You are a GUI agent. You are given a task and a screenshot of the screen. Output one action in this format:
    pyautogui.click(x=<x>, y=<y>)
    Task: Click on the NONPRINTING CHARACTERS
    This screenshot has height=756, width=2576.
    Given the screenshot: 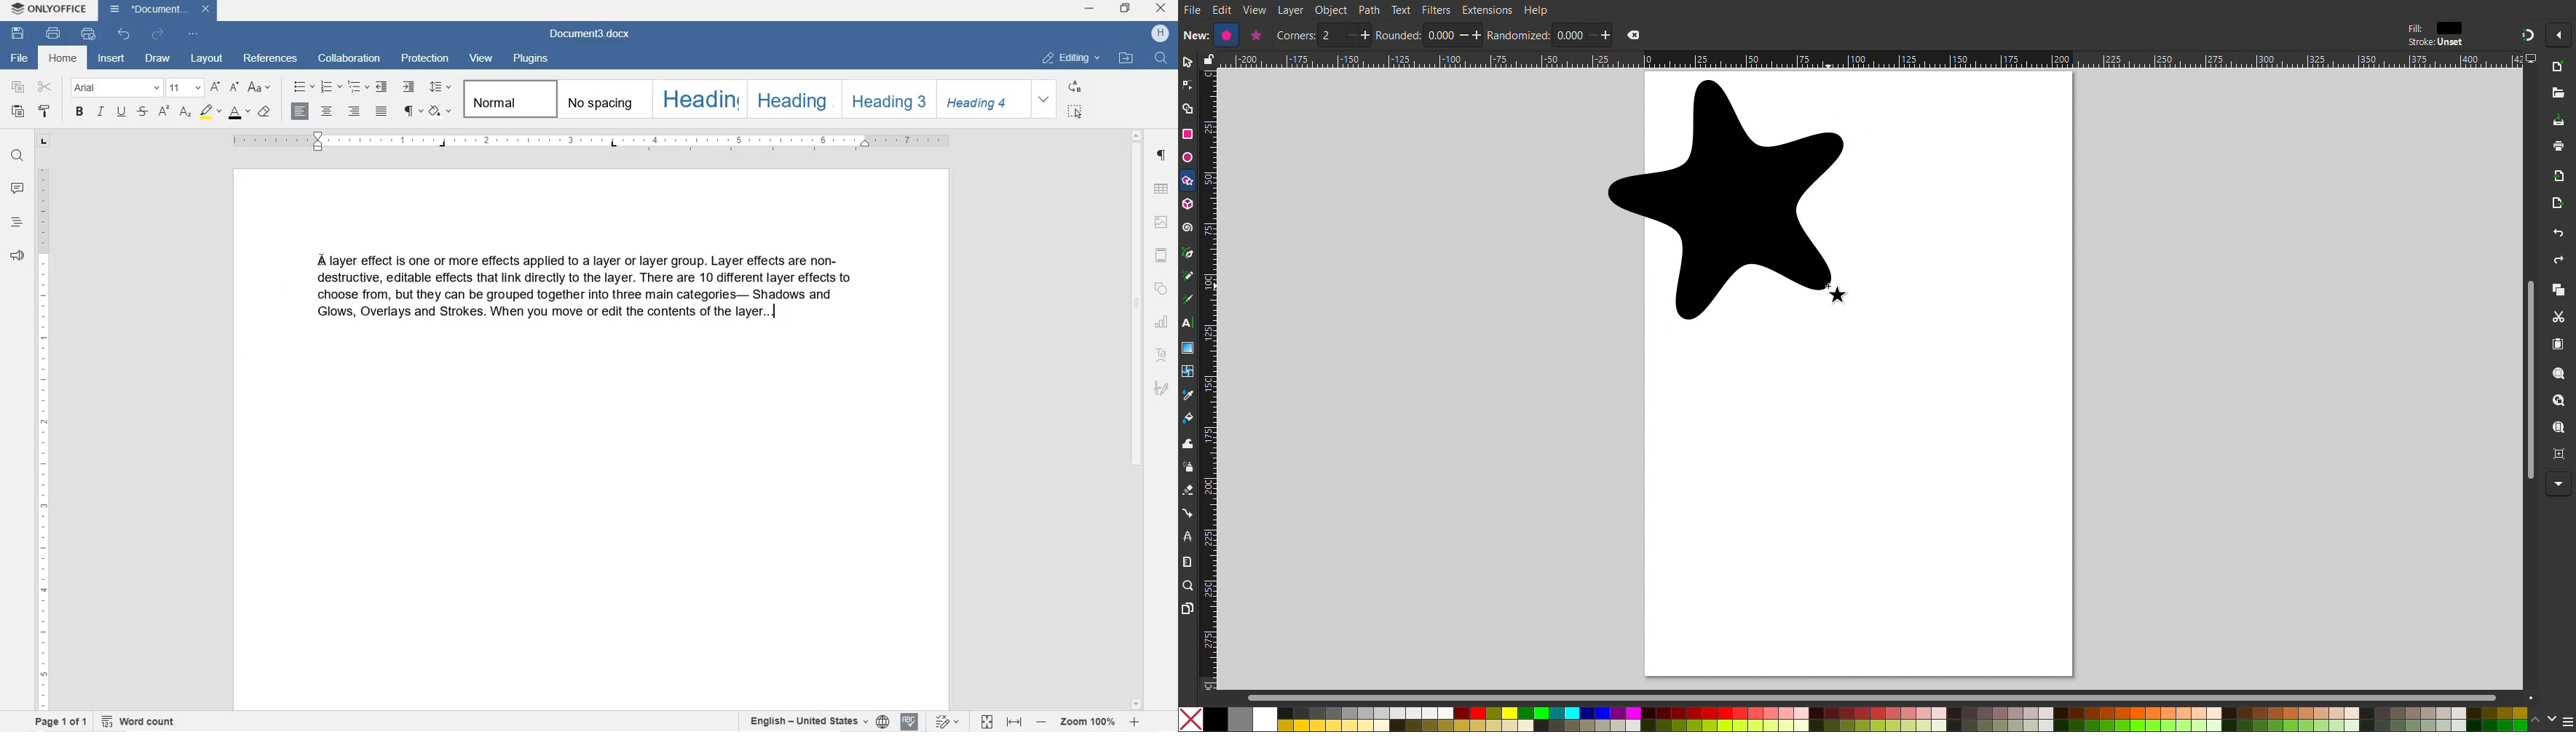 What is the action you would take?
    pyautogui.click(x=413, y=111)
    